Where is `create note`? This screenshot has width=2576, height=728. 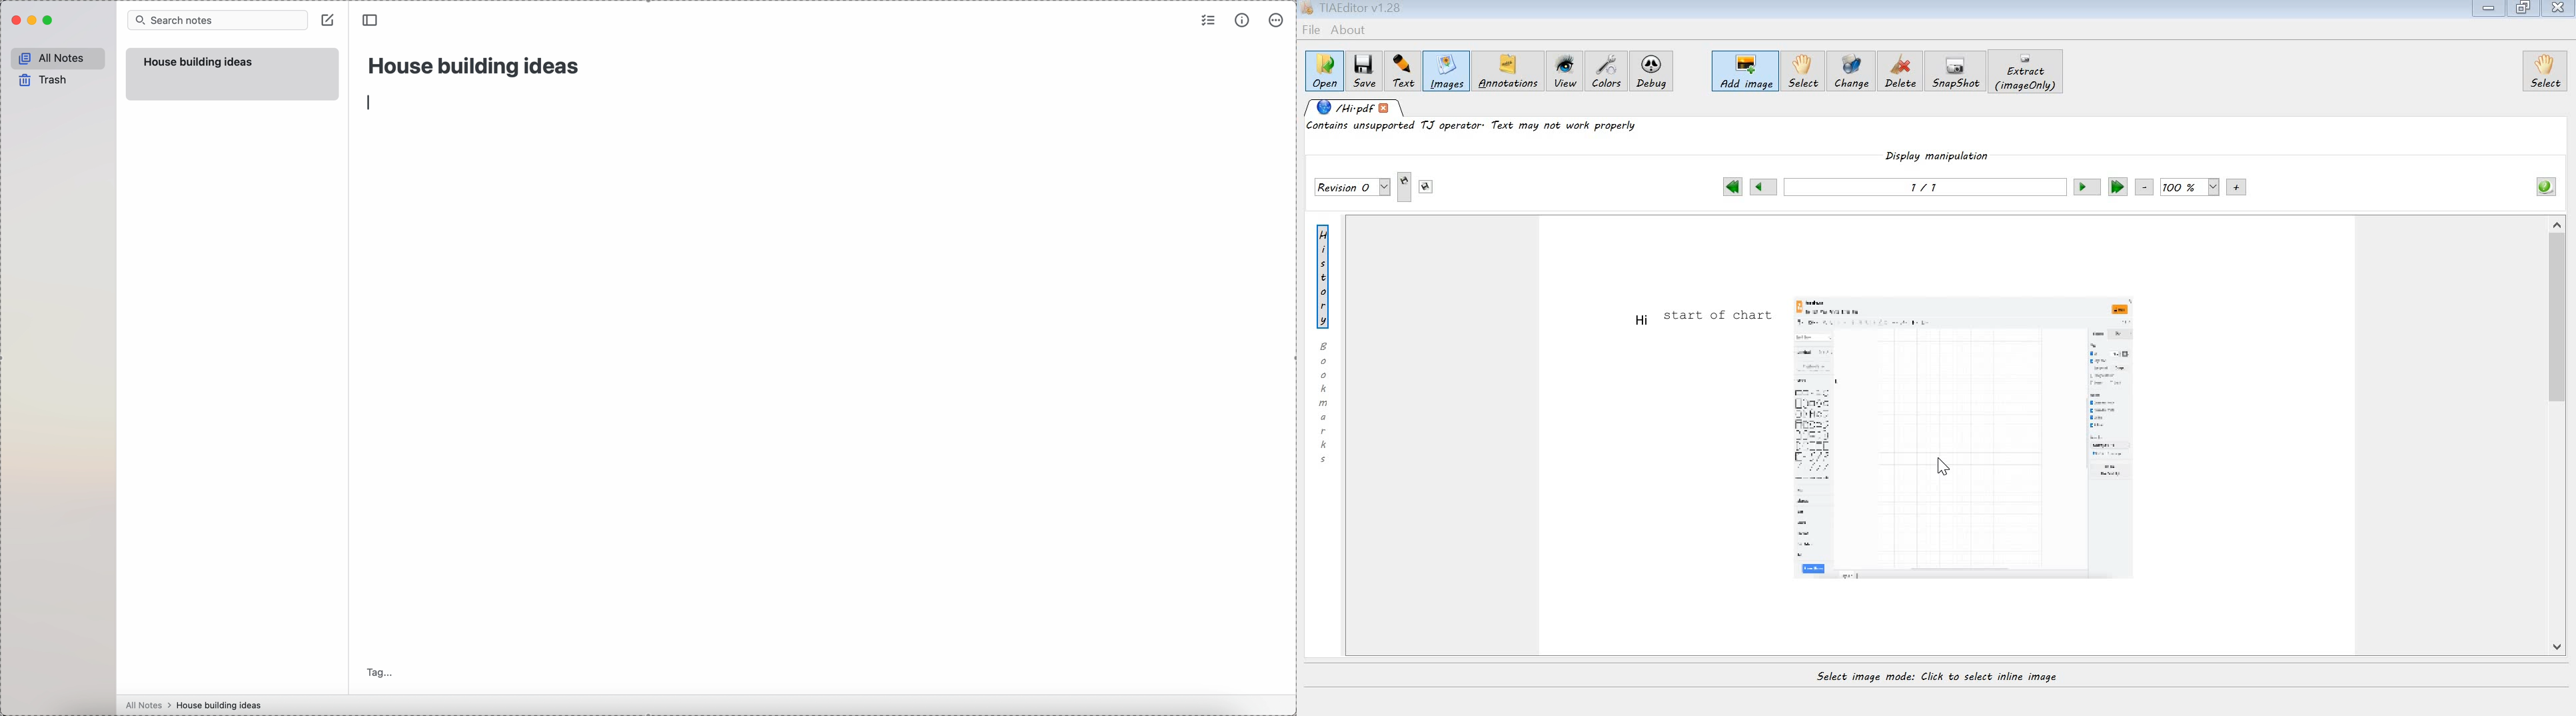 create note is located at coordinates (330, 23).